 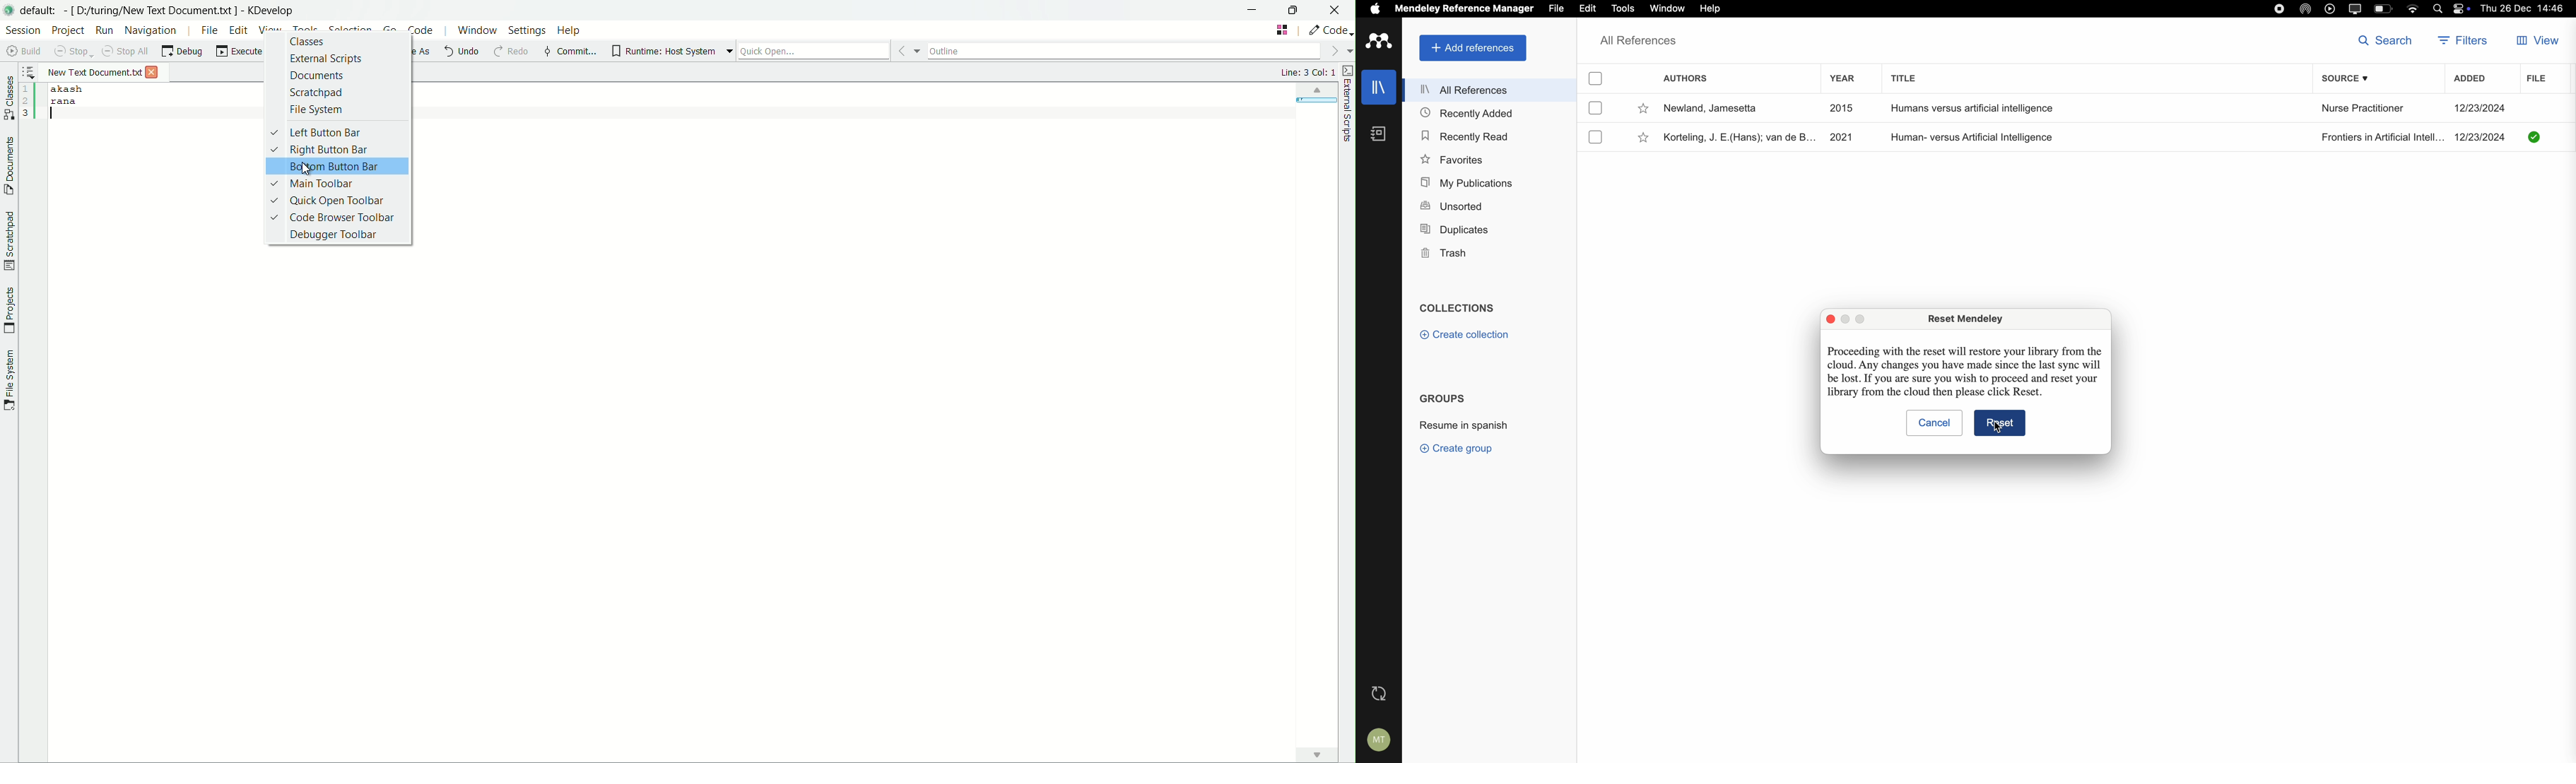 What do you see at coordinates (528, 30) in the screenshot?
I see `settings menu` at bounding box center [528, 30].